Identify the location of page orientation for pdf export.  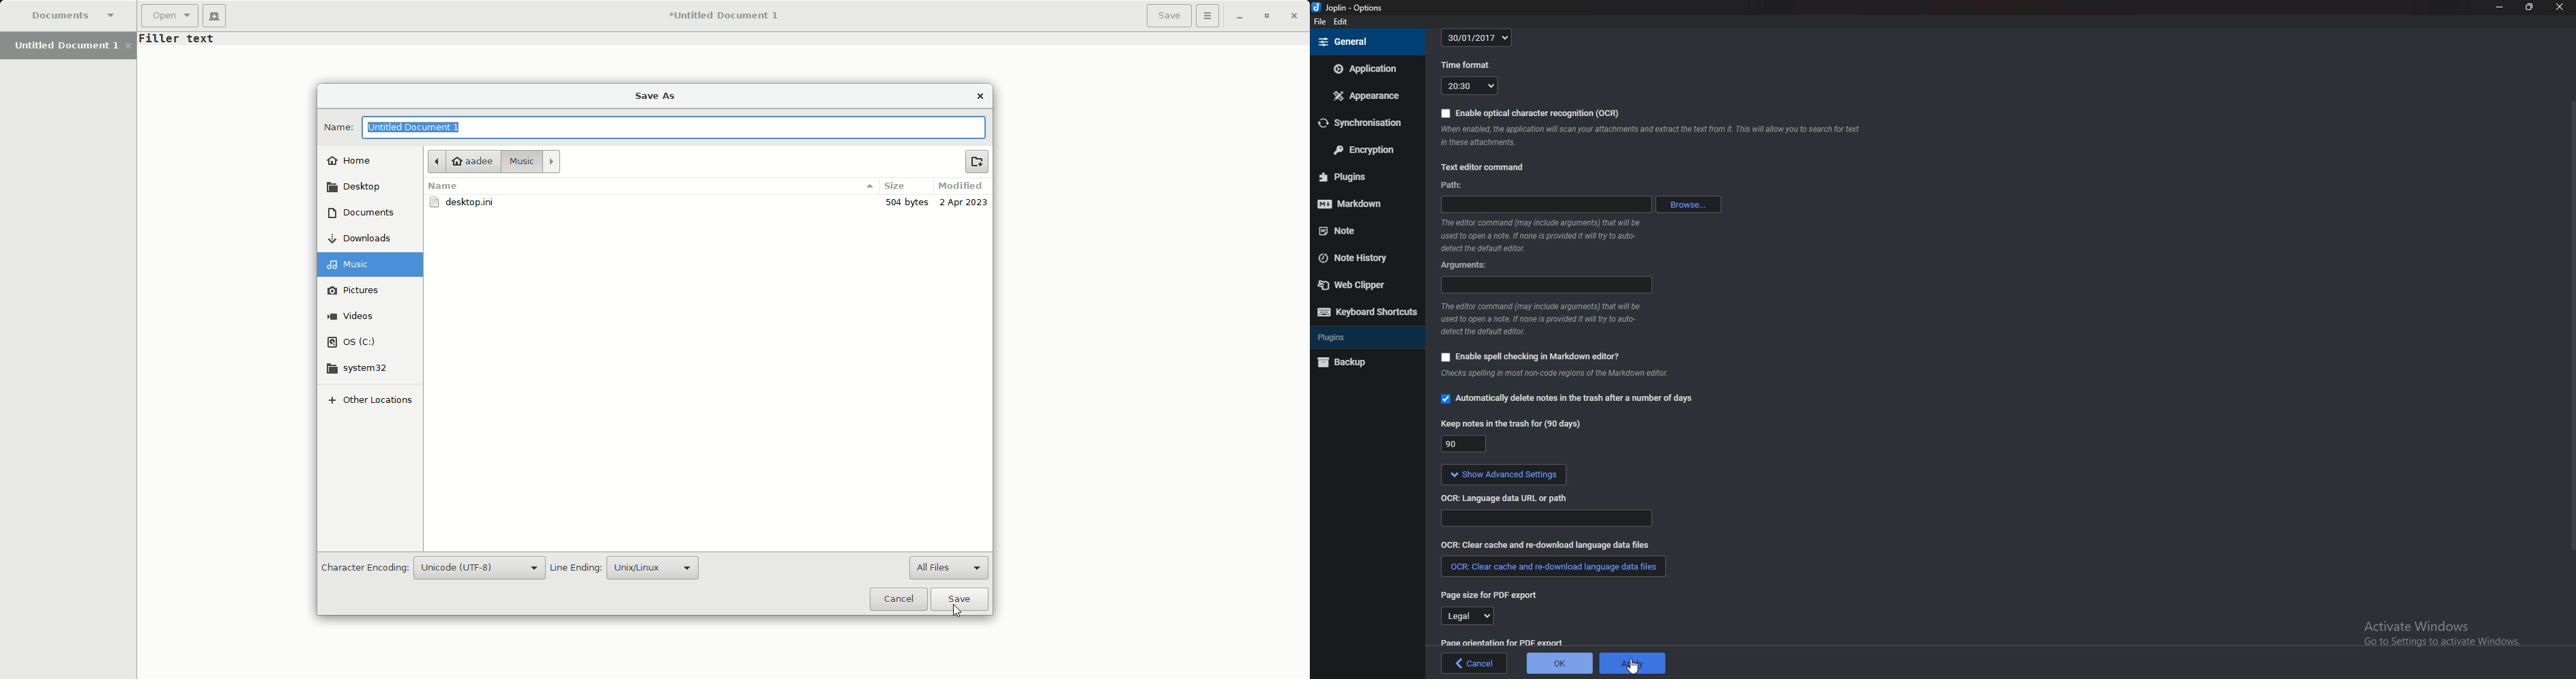
(1501, 643).